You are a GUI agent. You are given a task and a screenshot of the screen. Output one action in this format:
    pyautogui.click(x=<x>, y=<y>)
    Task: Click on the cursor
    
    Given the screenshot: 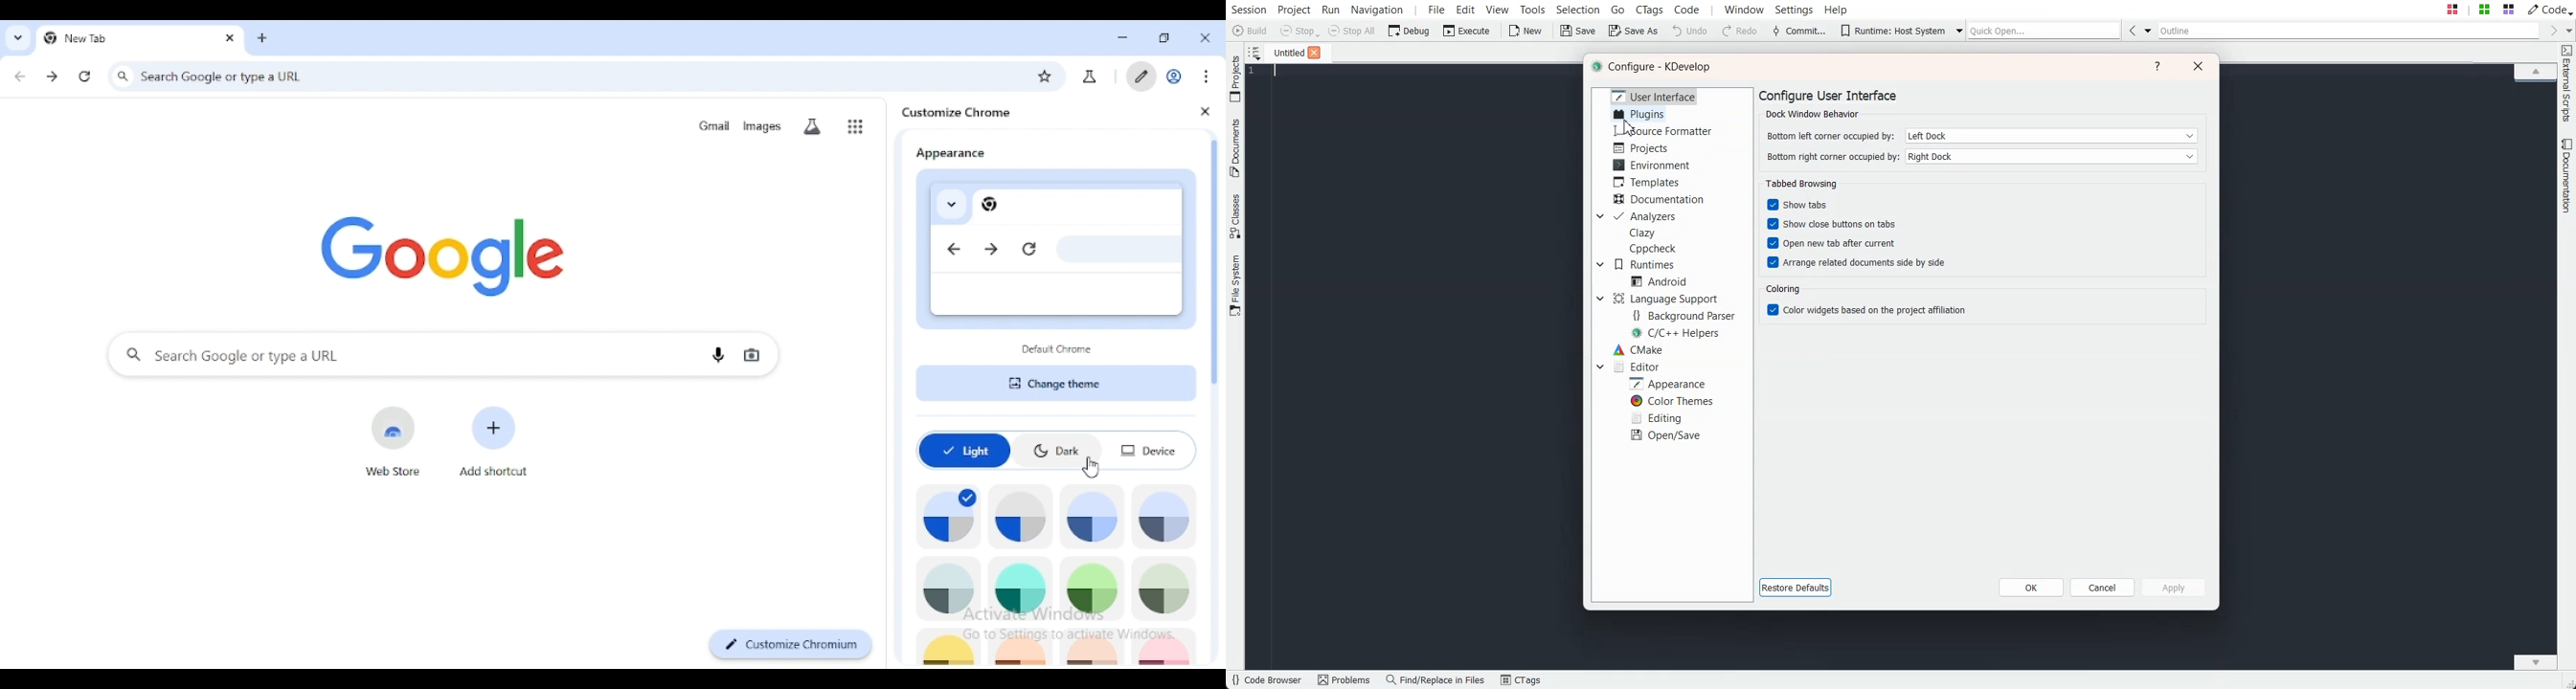 What is the action you would take?
    pyautogui.click(x=1092, y=469)
    